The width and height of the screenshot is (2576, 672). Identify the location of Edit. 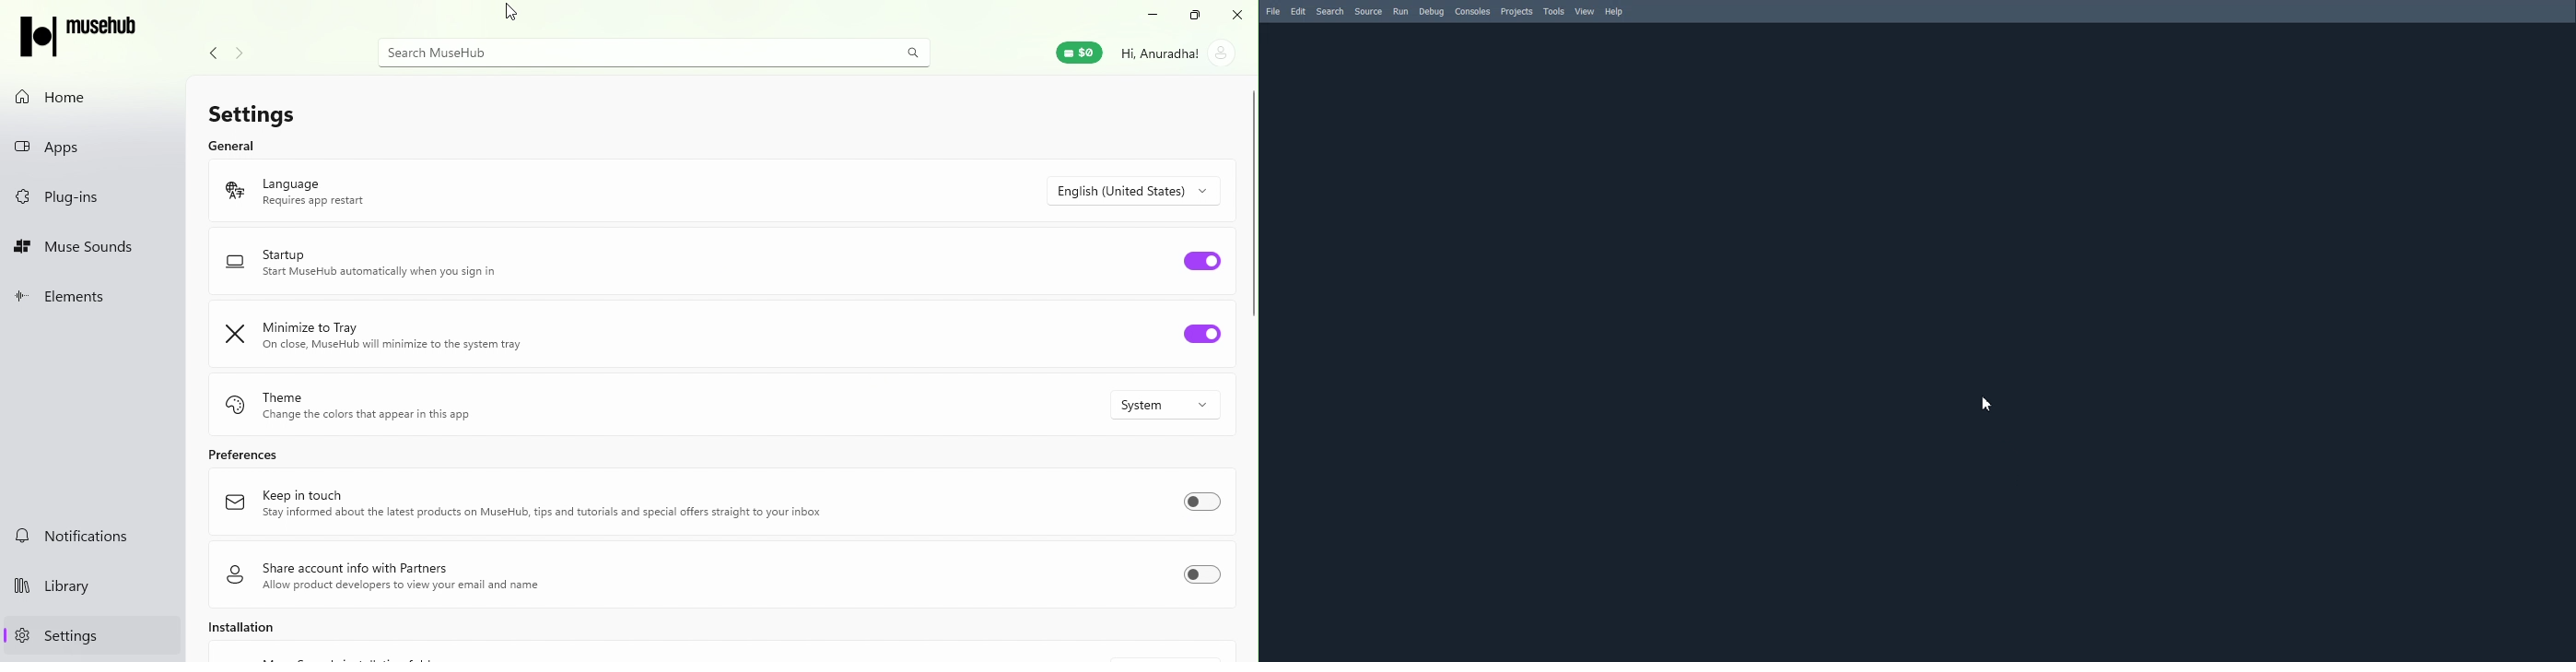
(1298, 11).